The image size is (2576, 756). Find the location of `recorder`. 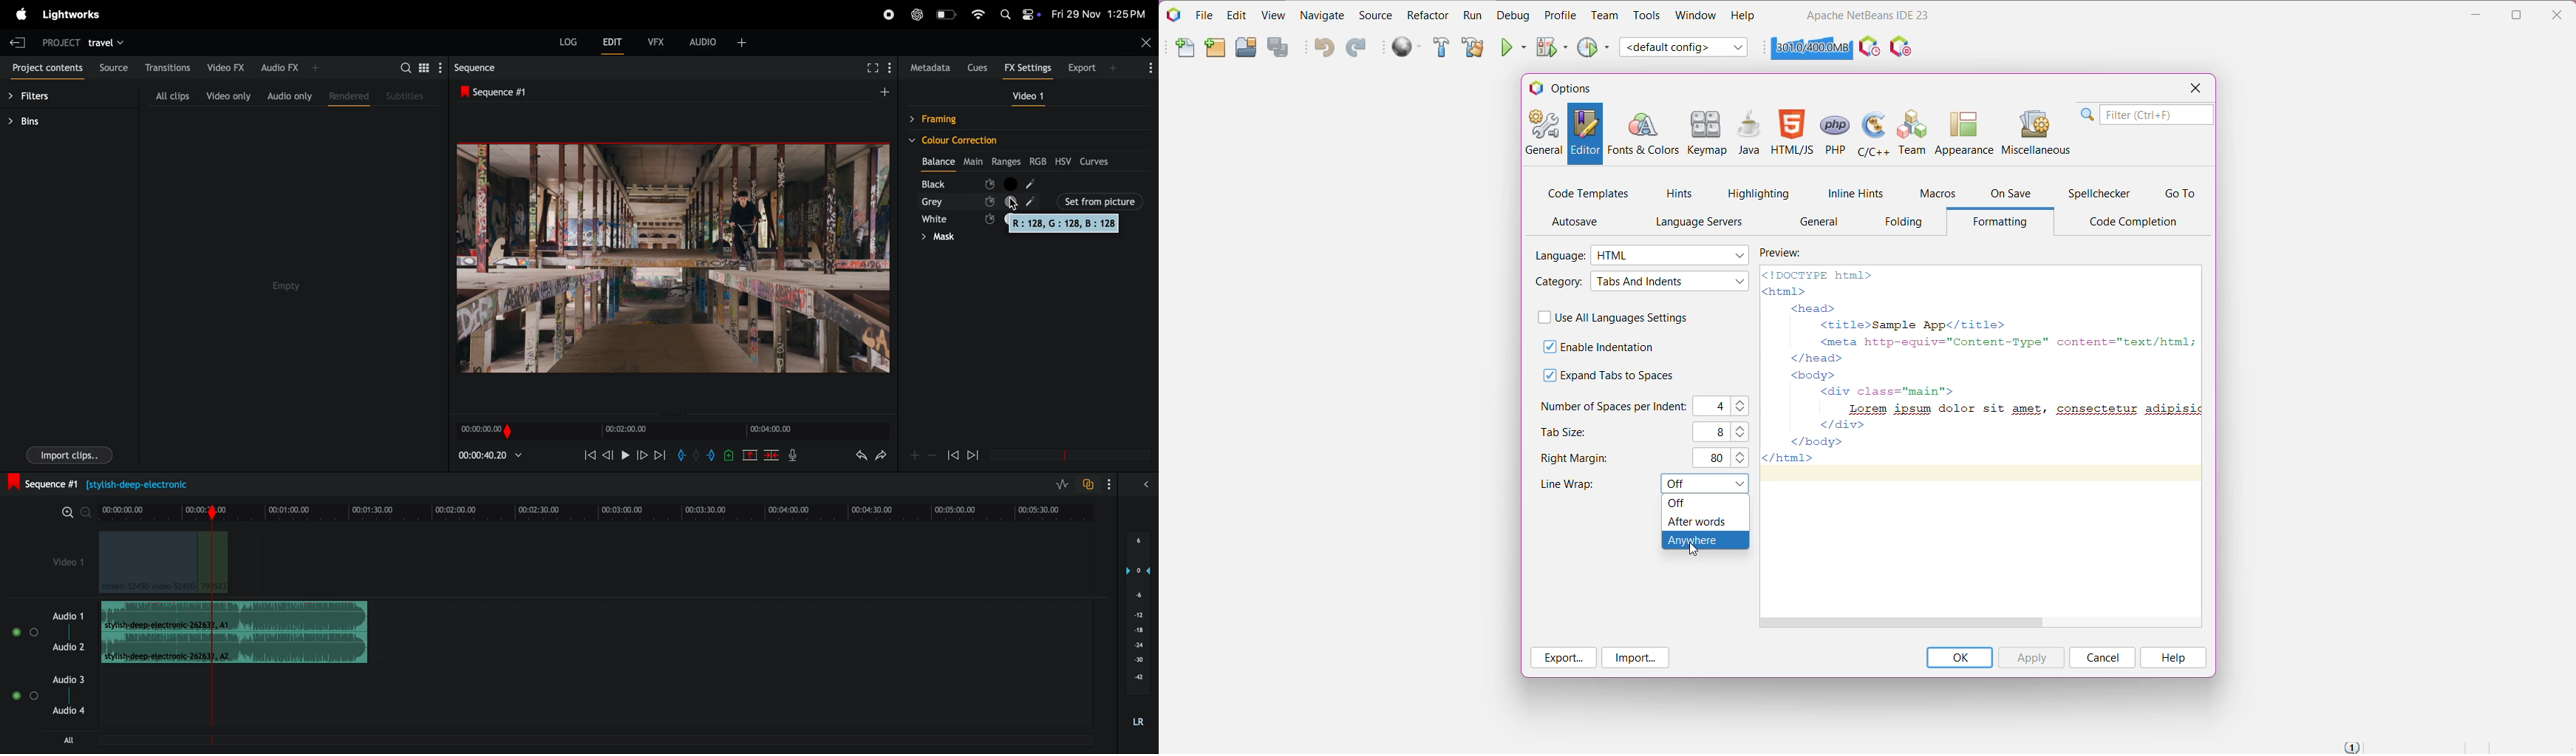

recorder is located at coordinates (888, 16).